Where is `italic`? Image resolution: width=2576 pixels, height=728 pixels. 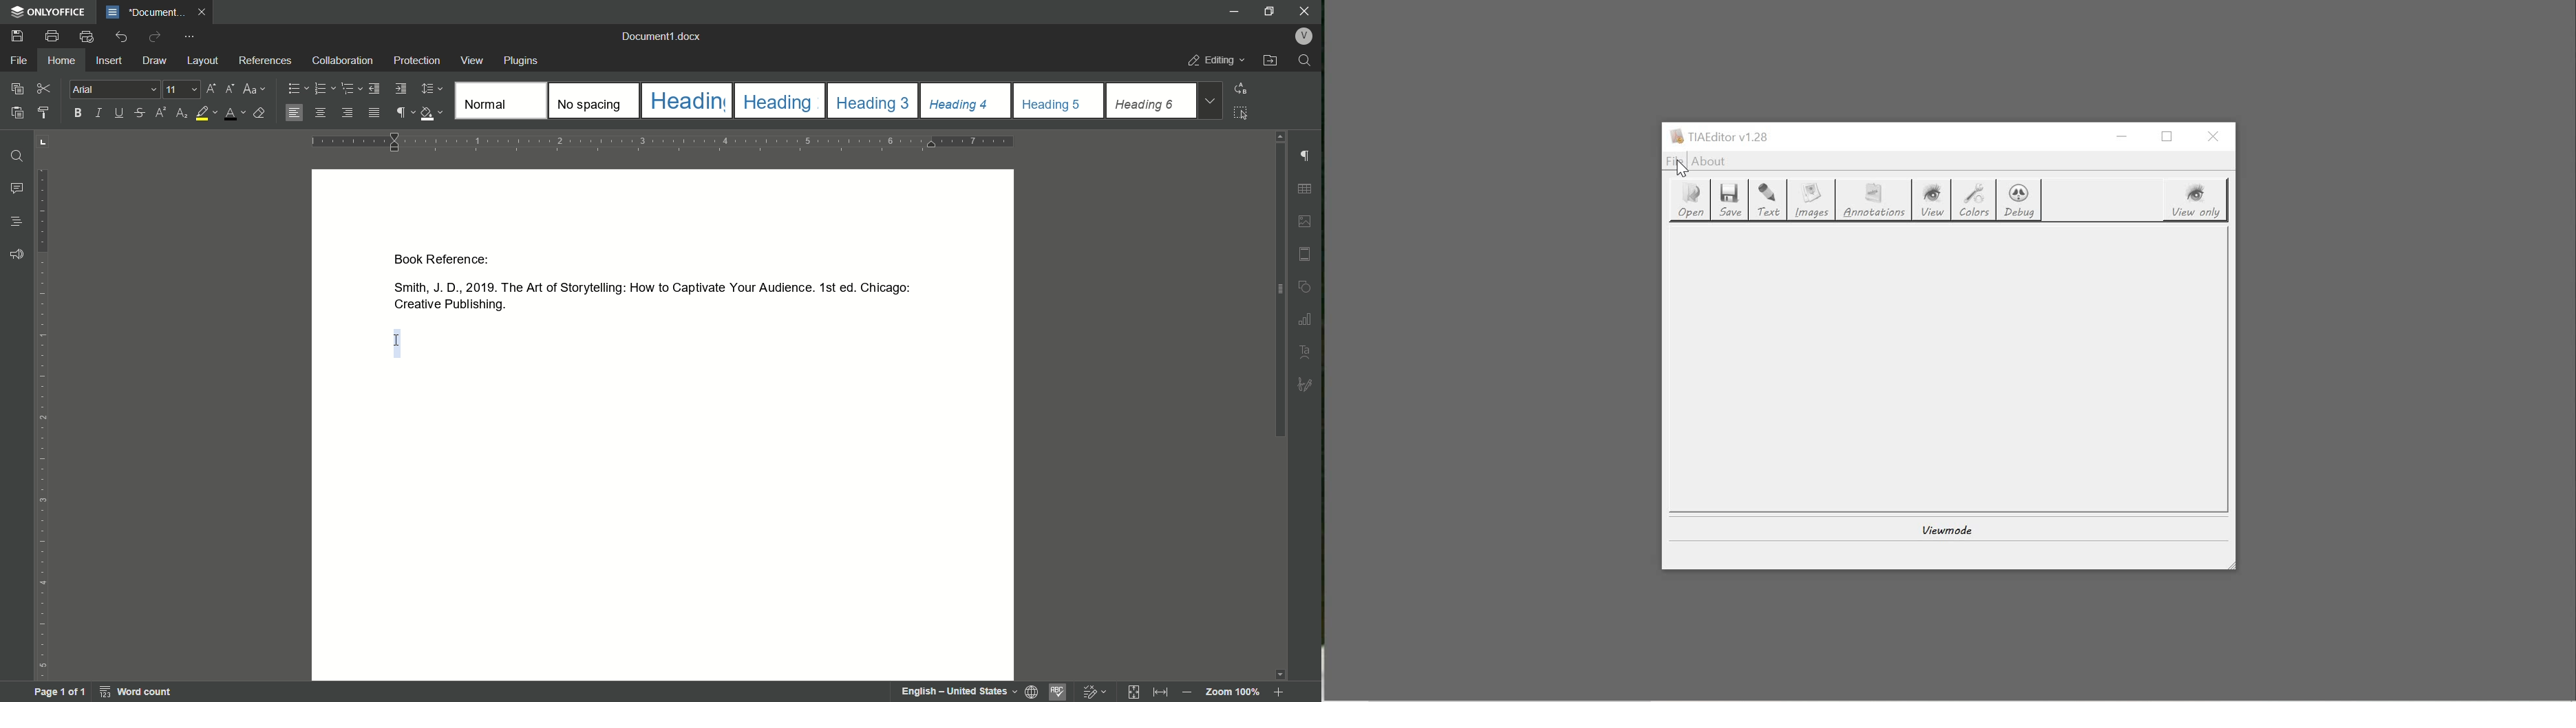
italic is located at coordinates (102, 113).